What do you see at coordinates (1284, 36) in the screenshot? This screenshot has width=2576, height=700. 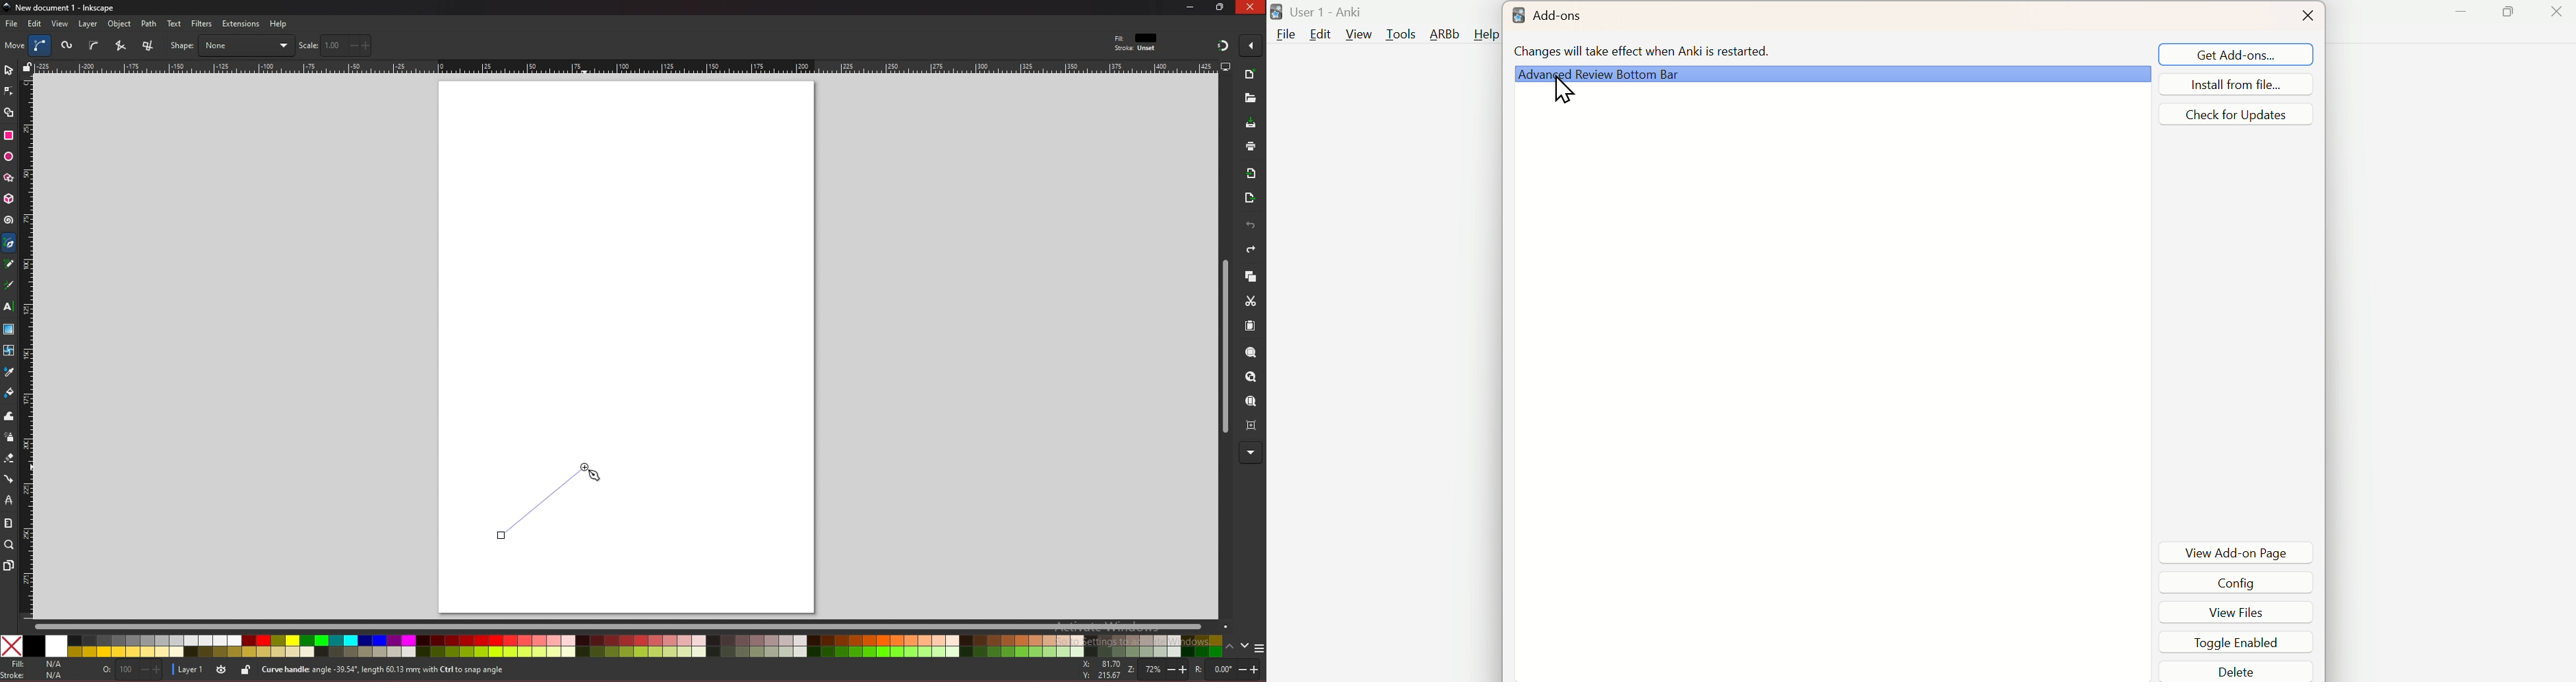 I see `File` at bounding box center [1284, 36].